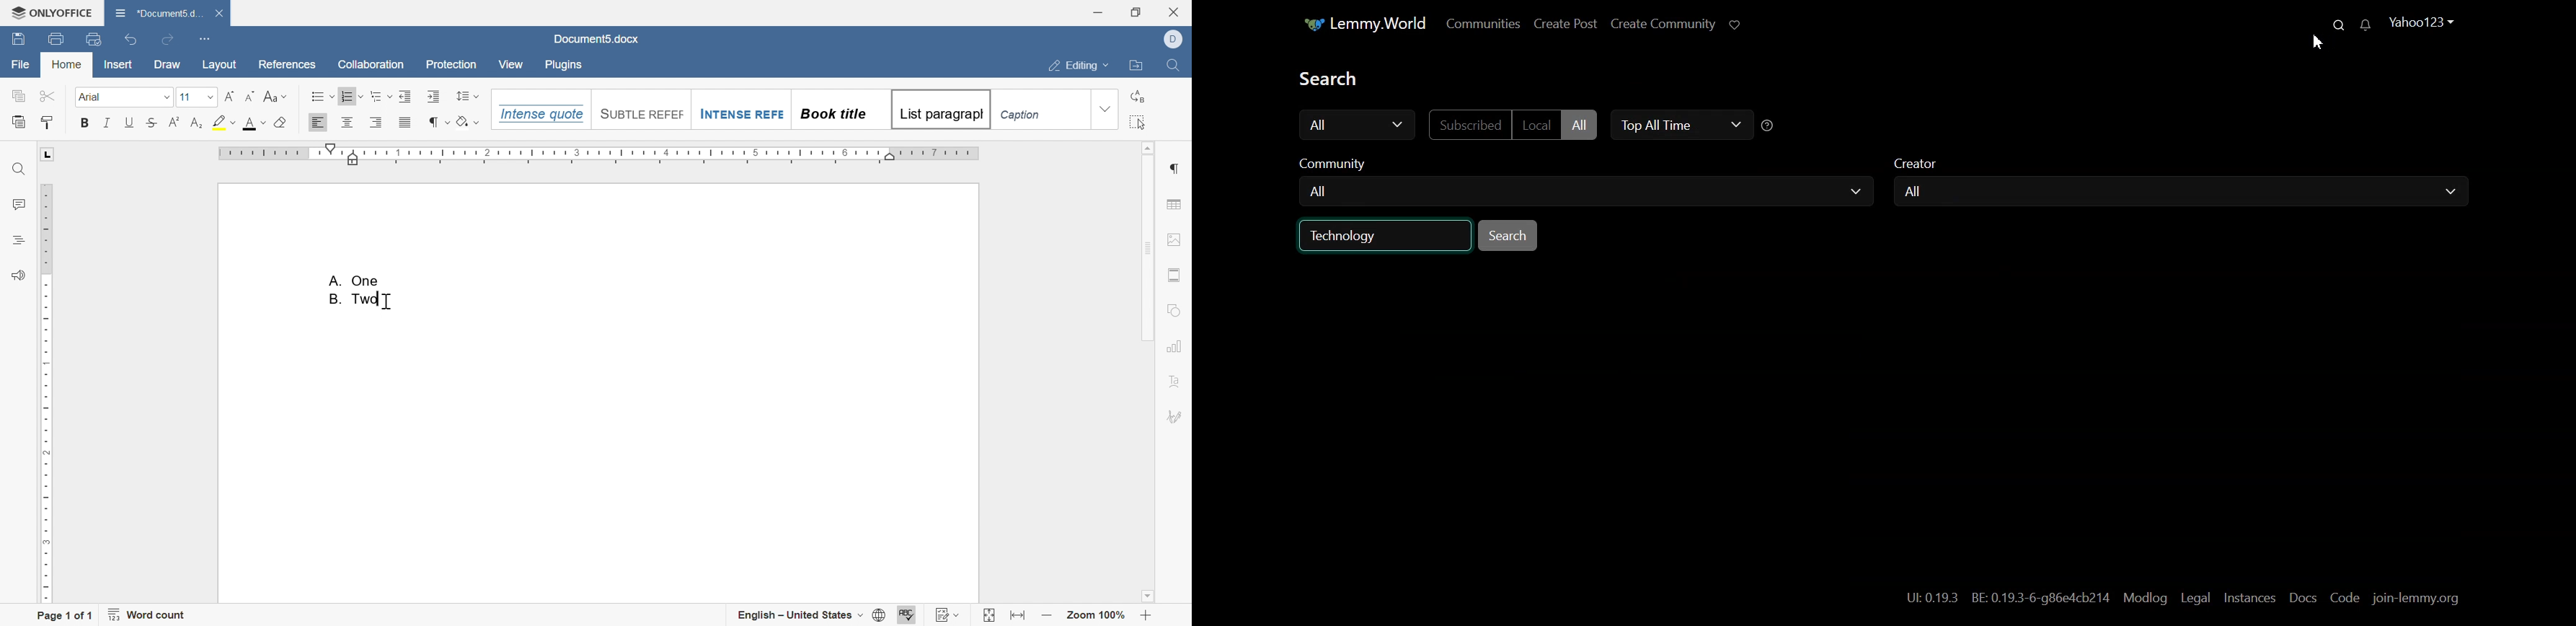 This screenshot has width=2576, height=644. Describe the element at coordinates (435, 96) in the screenshot. I see `Increase indent` at that location.